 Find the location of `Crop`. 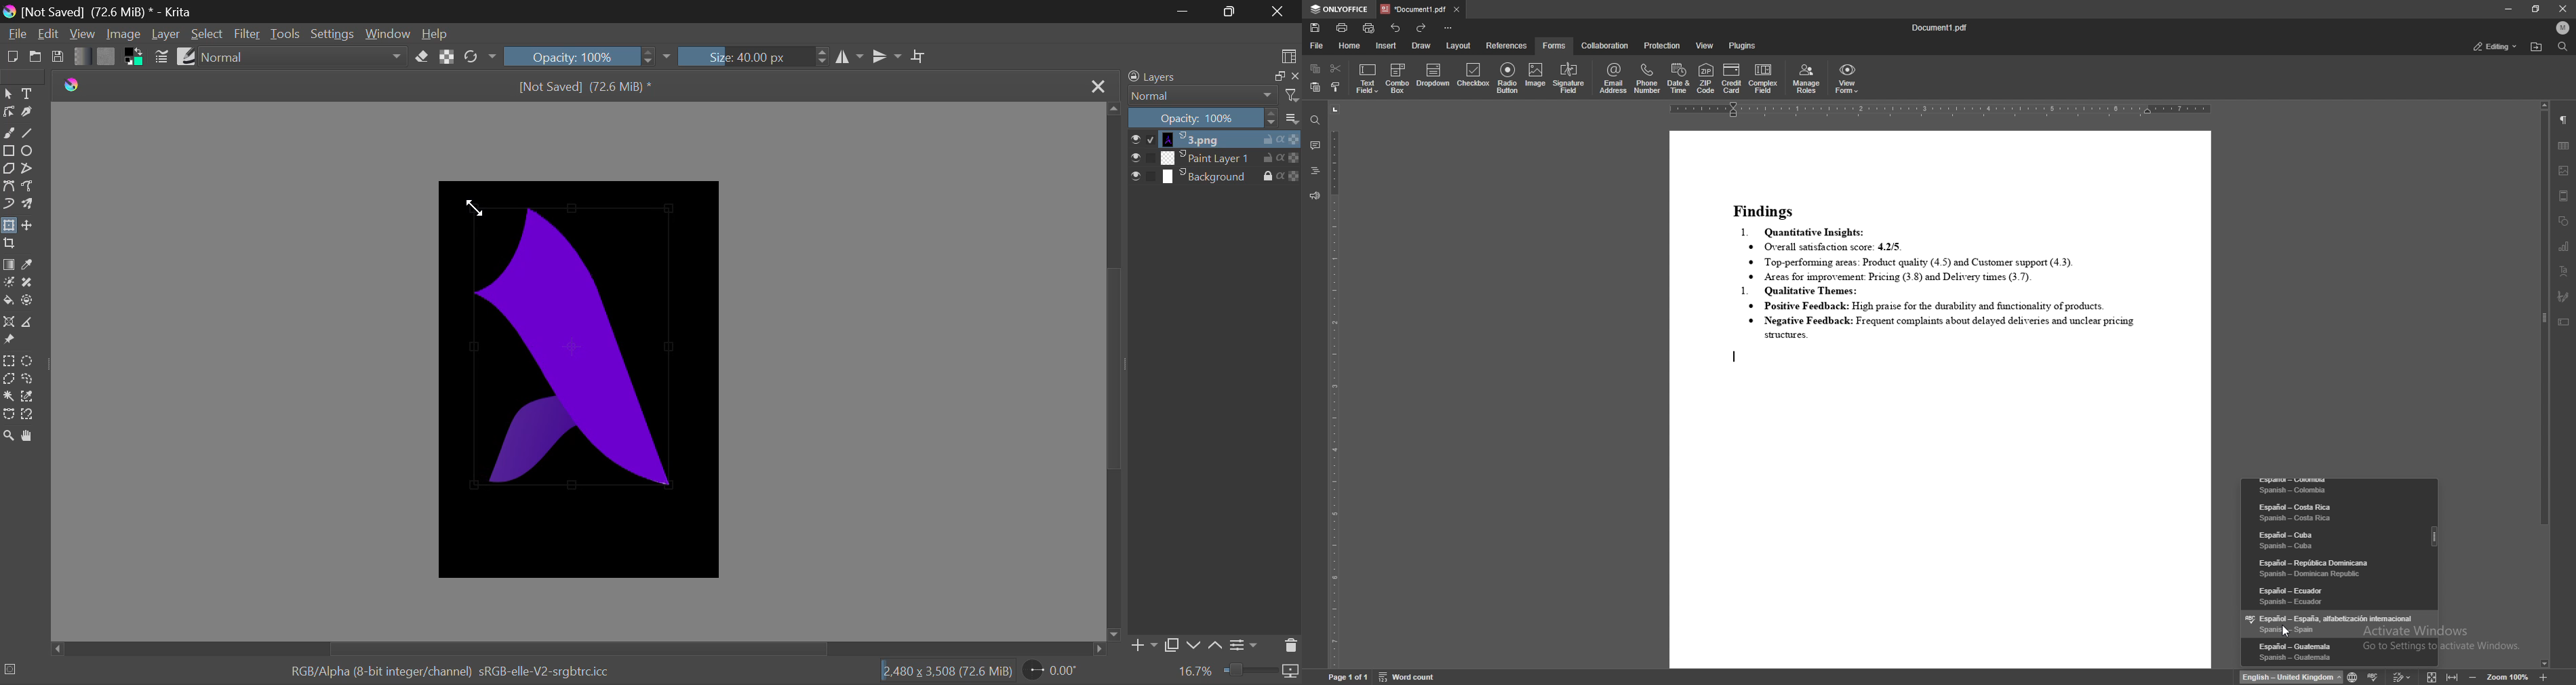

Crop is located at coordinates (921, 58).